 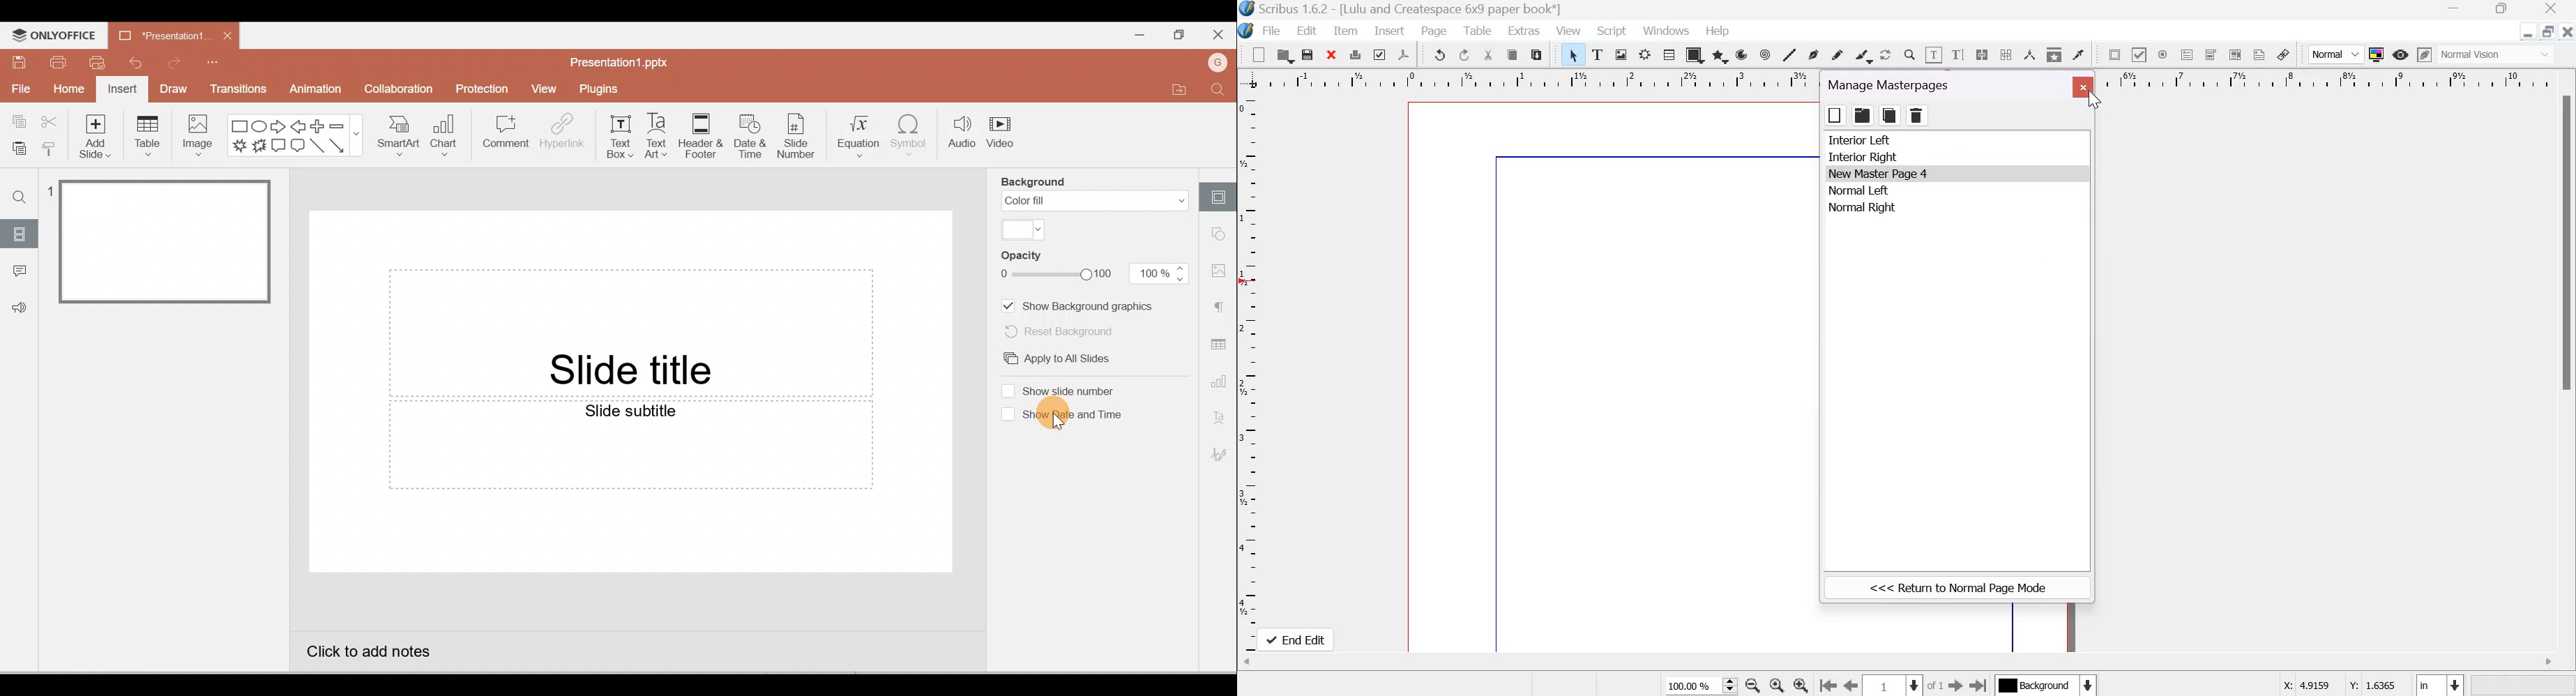 I want to click on current zoom level, so click(x=1697, y=686).